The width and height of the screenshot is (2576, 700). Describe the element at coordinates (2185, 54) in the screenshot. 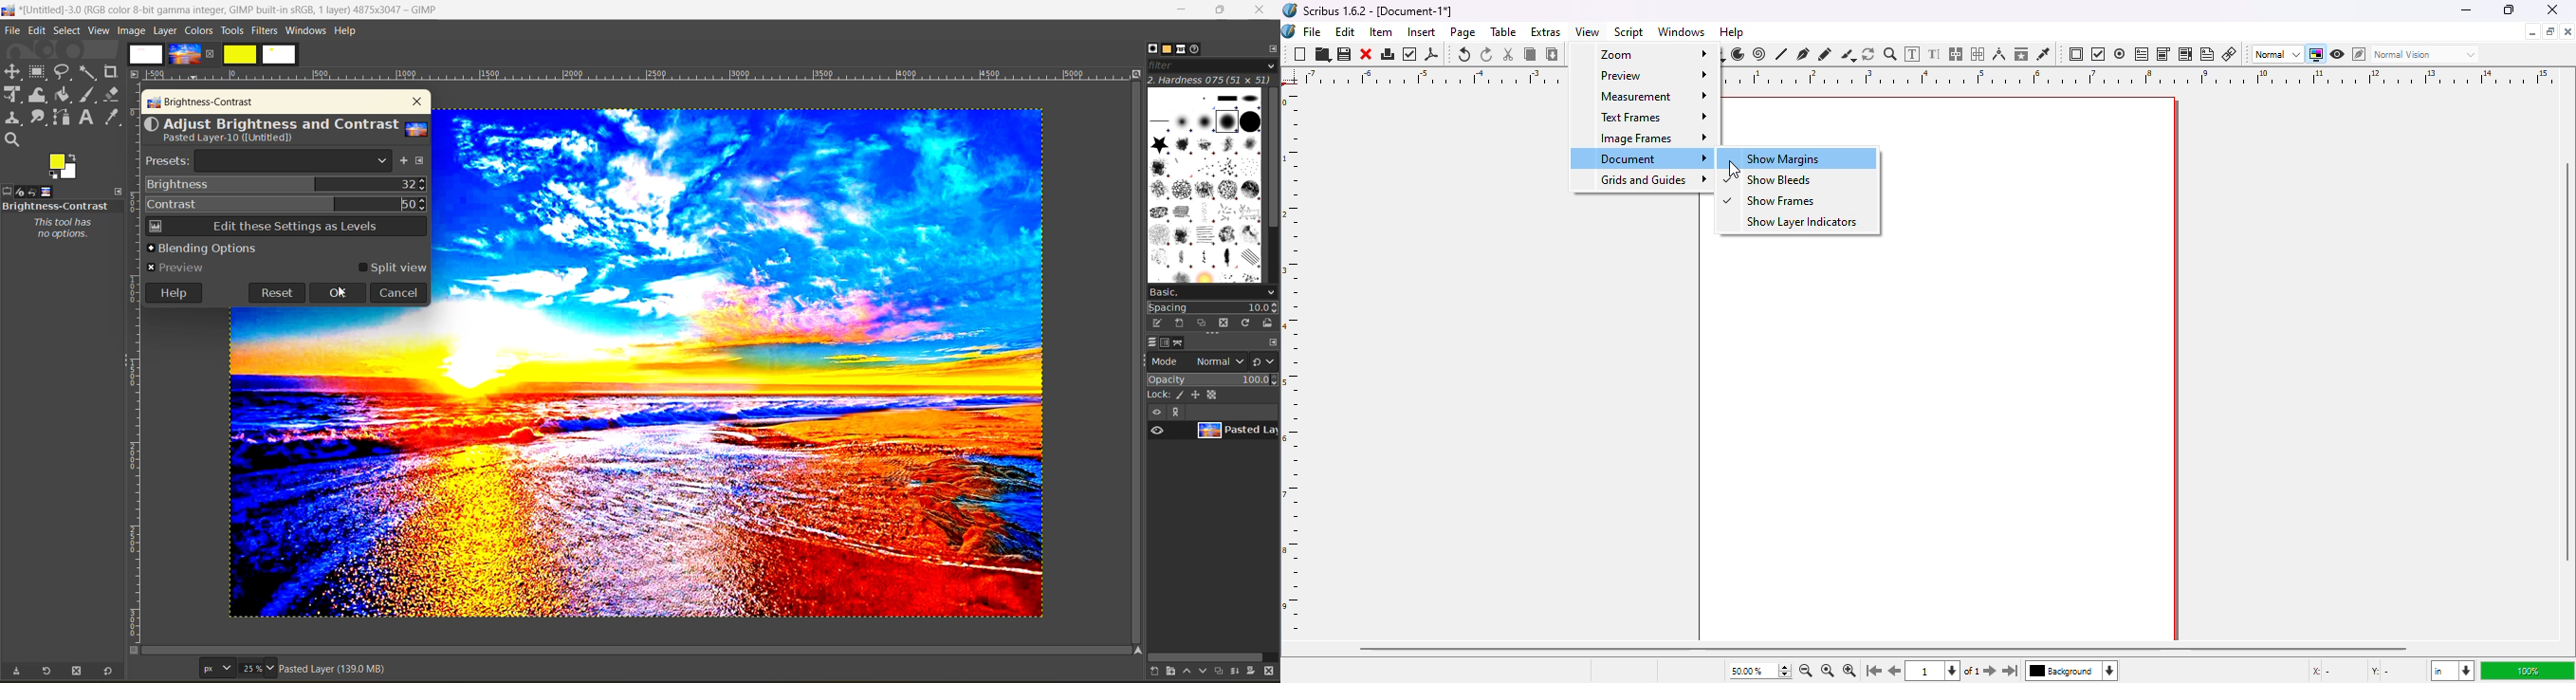

I see `PDF list box` at that location.